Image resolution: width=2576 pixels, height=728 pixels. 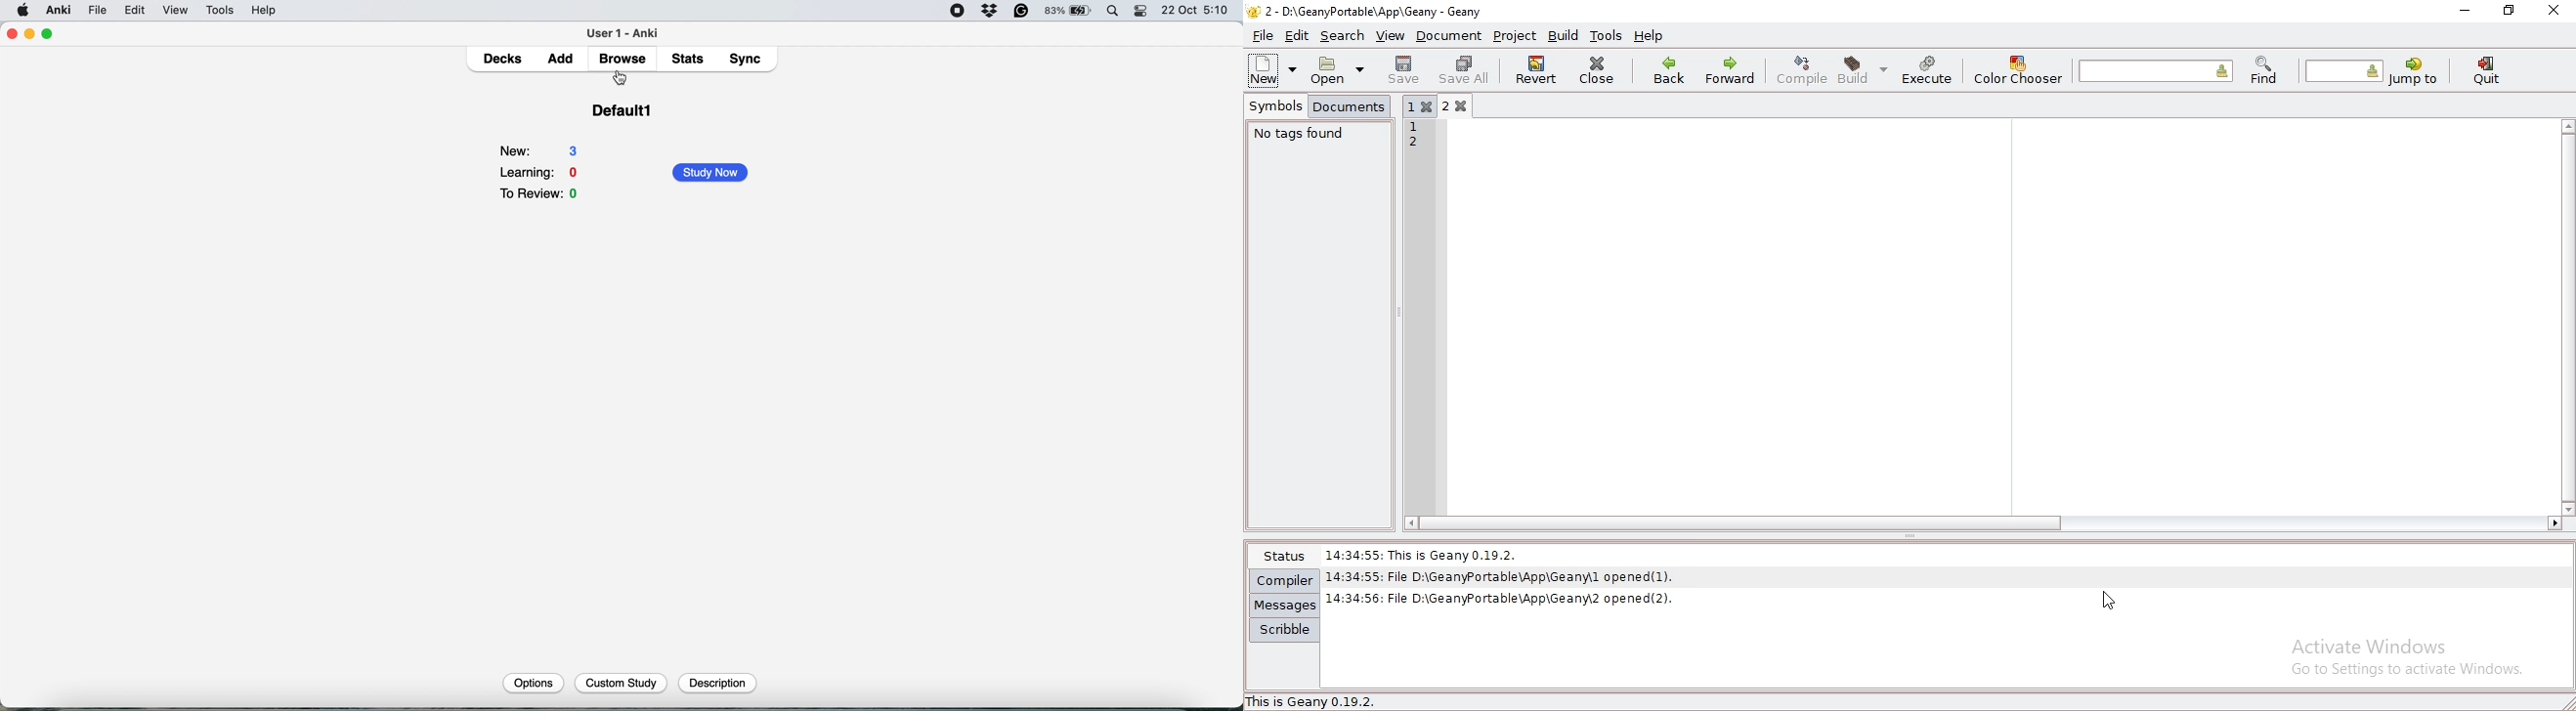 What do you see at coordinates (564, 60) in the screenshot?
I see `add` at bounding box center [564, 60].